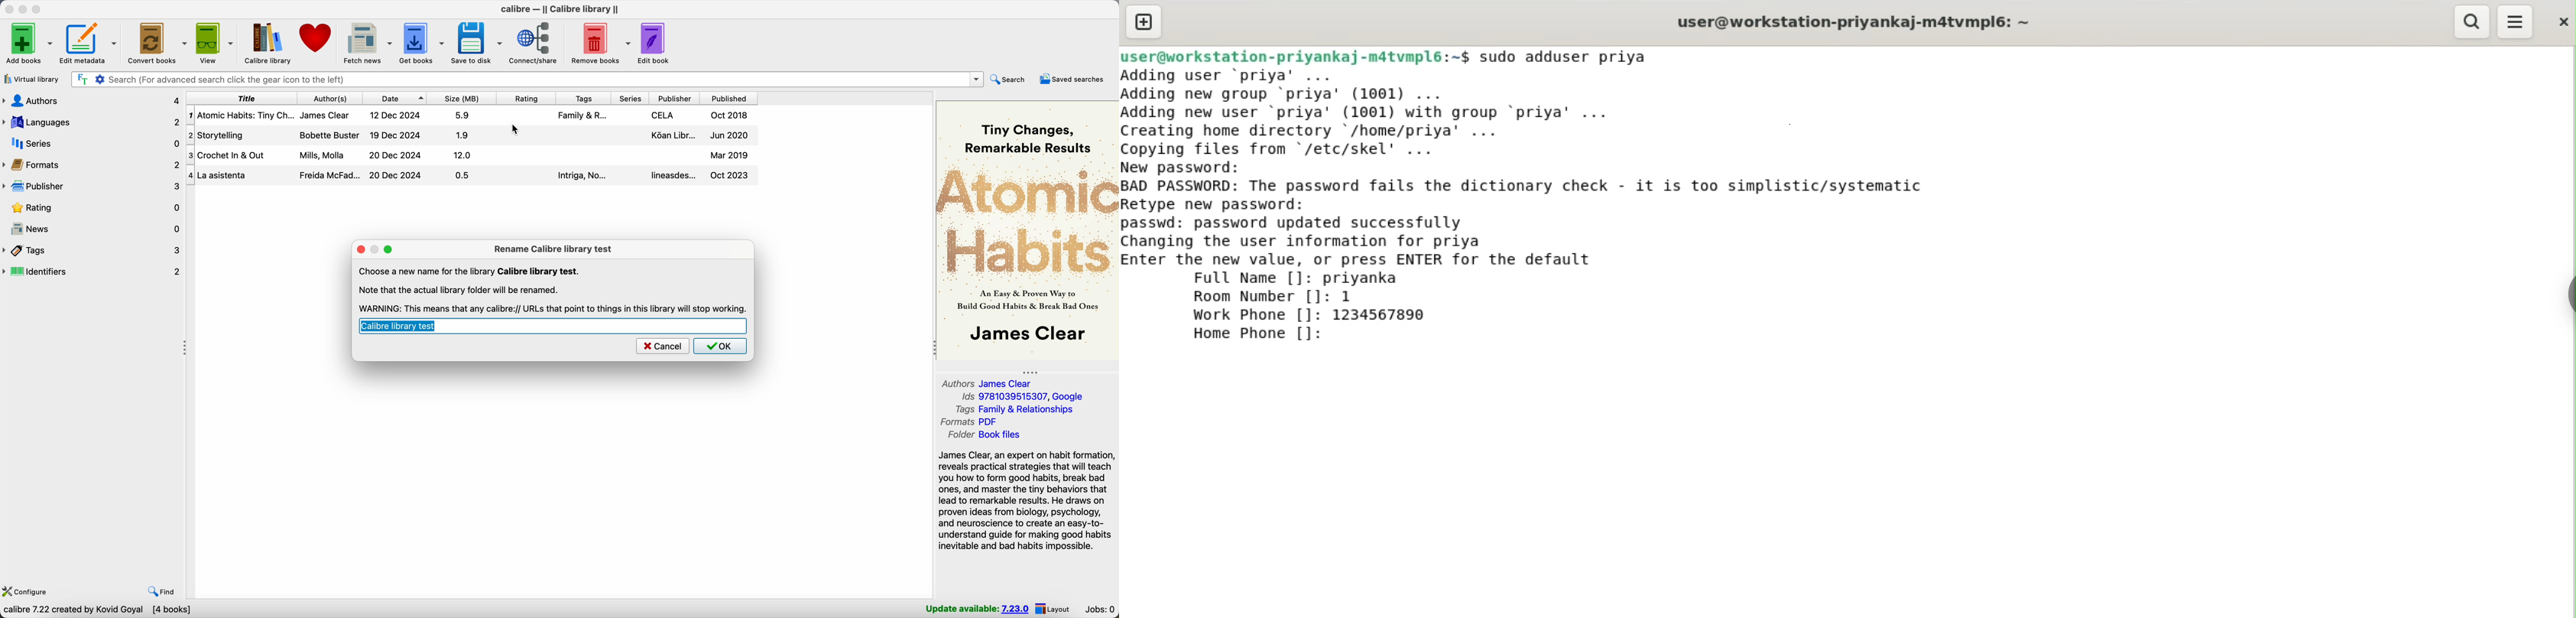 Image resolution: width=2576 pixels, height=644 pixels. Describe the element at coordinates (92, 230) in the screenshot. I see `news` at that location.